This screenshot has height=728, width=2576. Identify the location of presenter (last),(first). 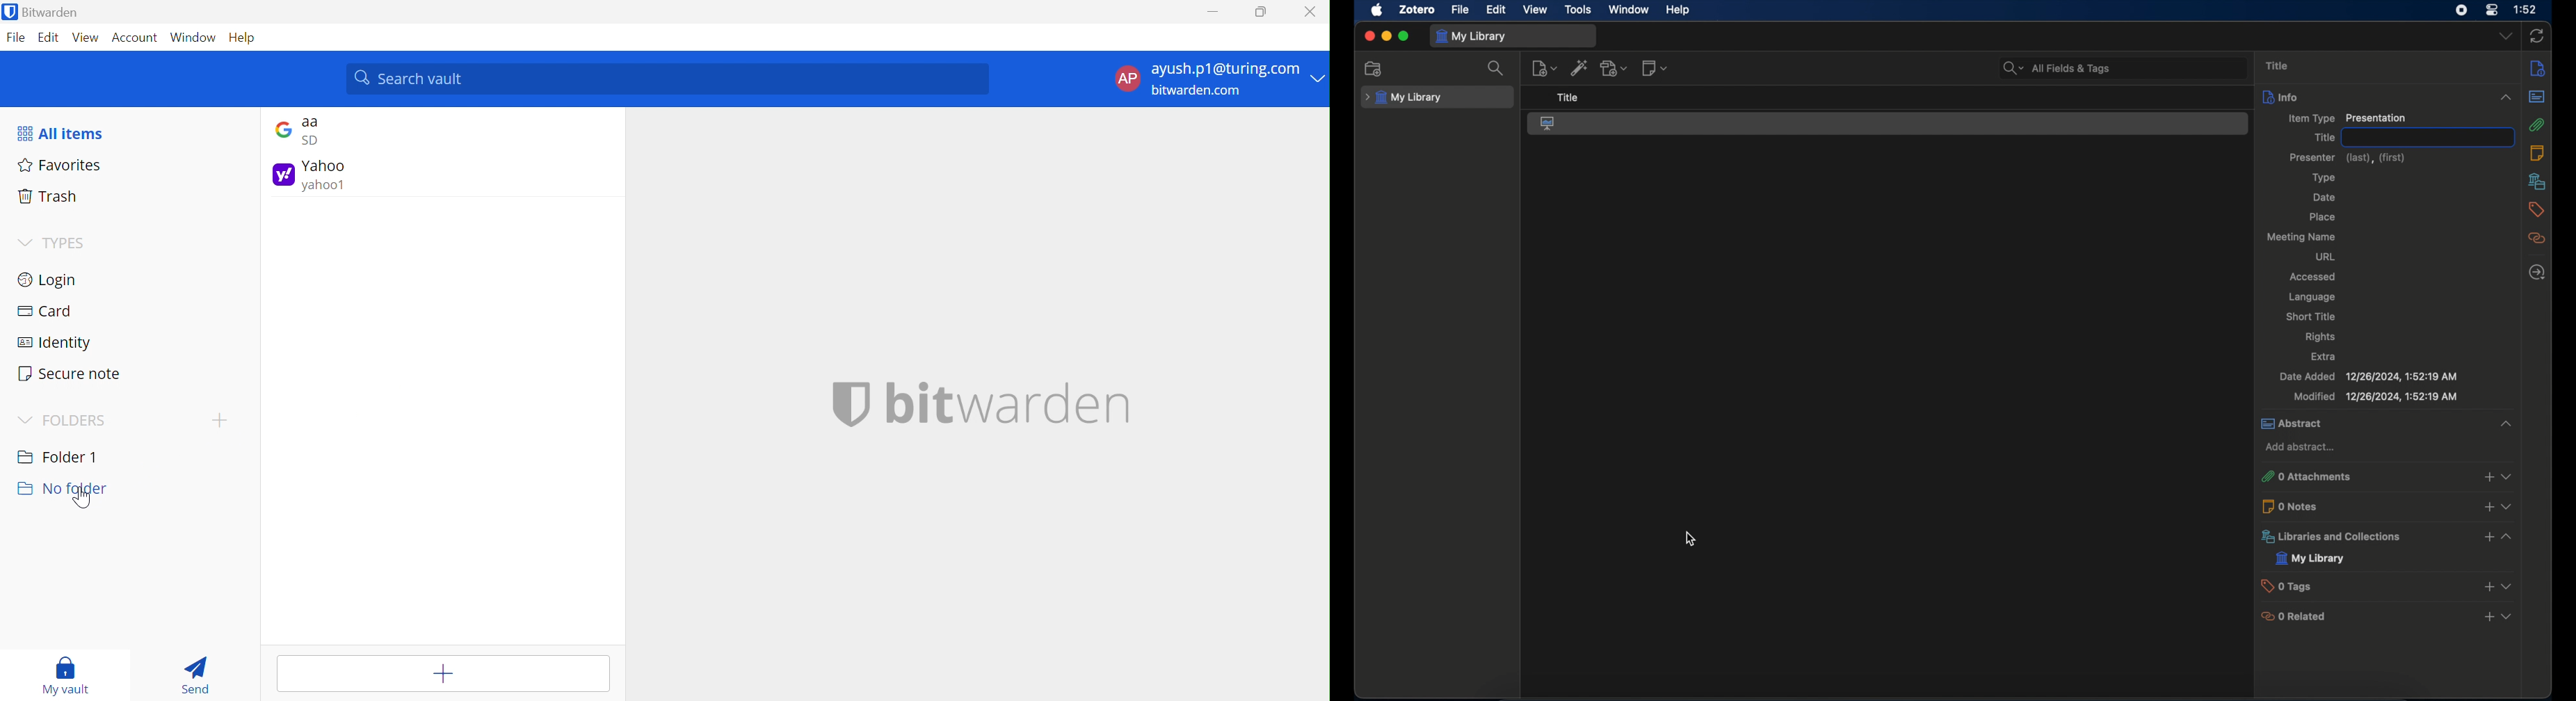
(2349, 157).